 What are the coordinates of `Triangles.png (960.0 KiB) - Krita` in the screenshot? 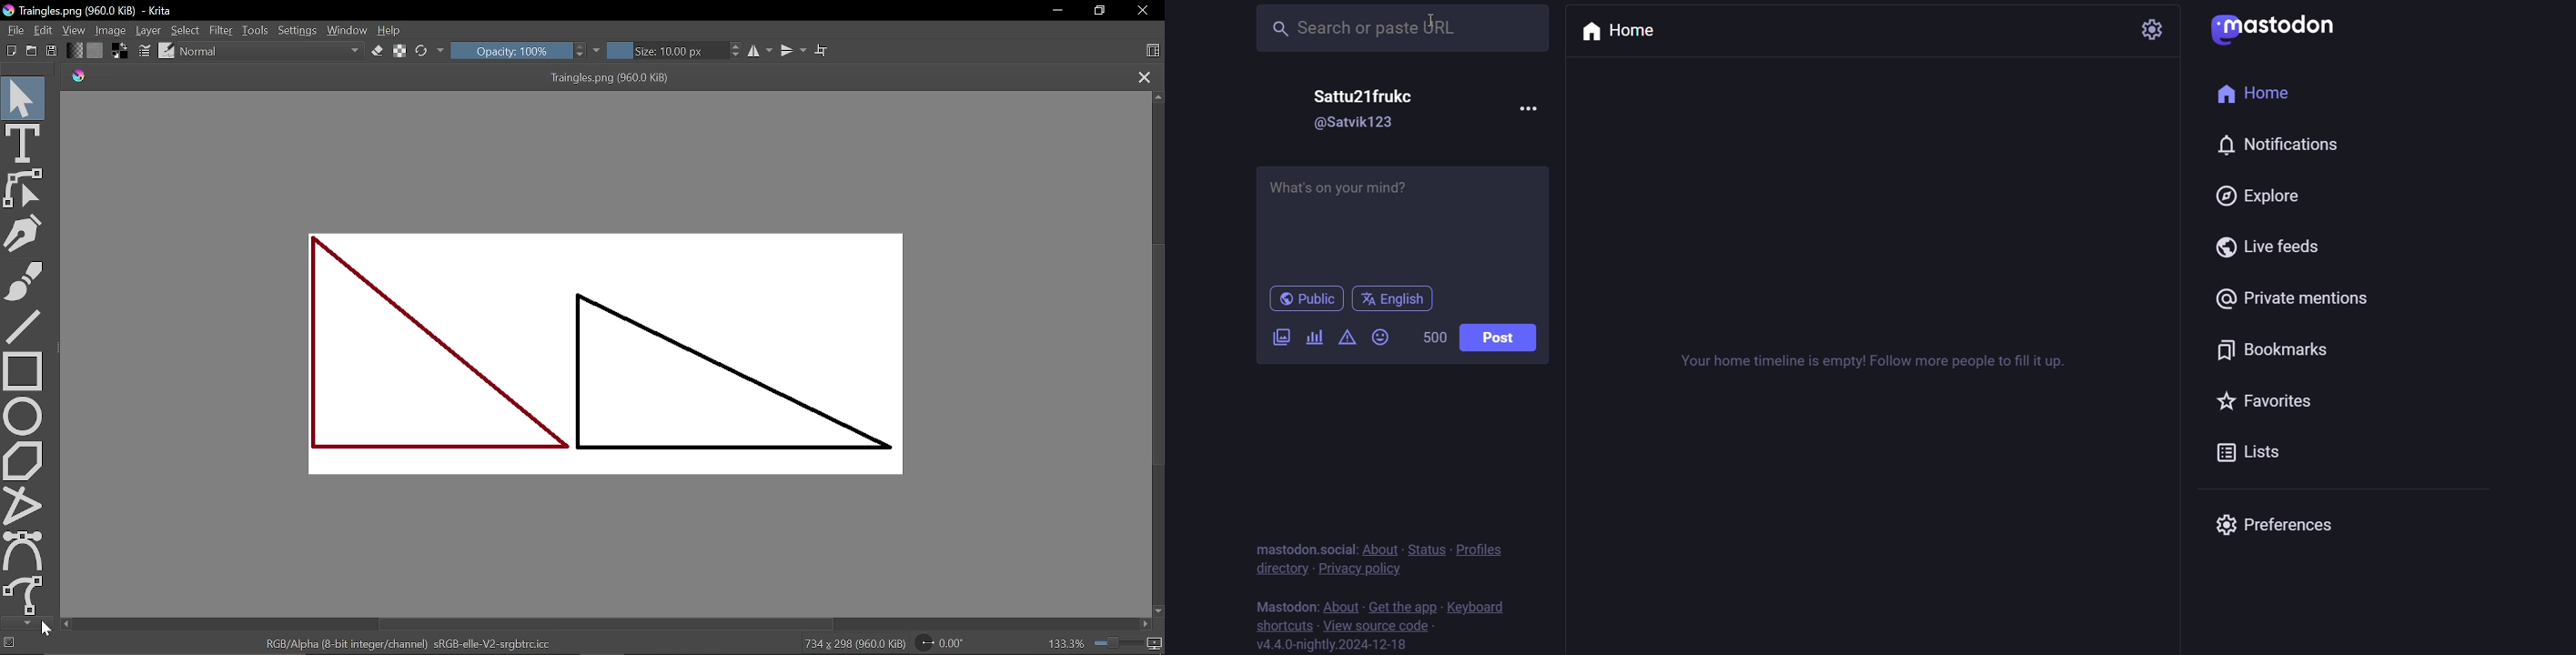 It's located at (116, 11).